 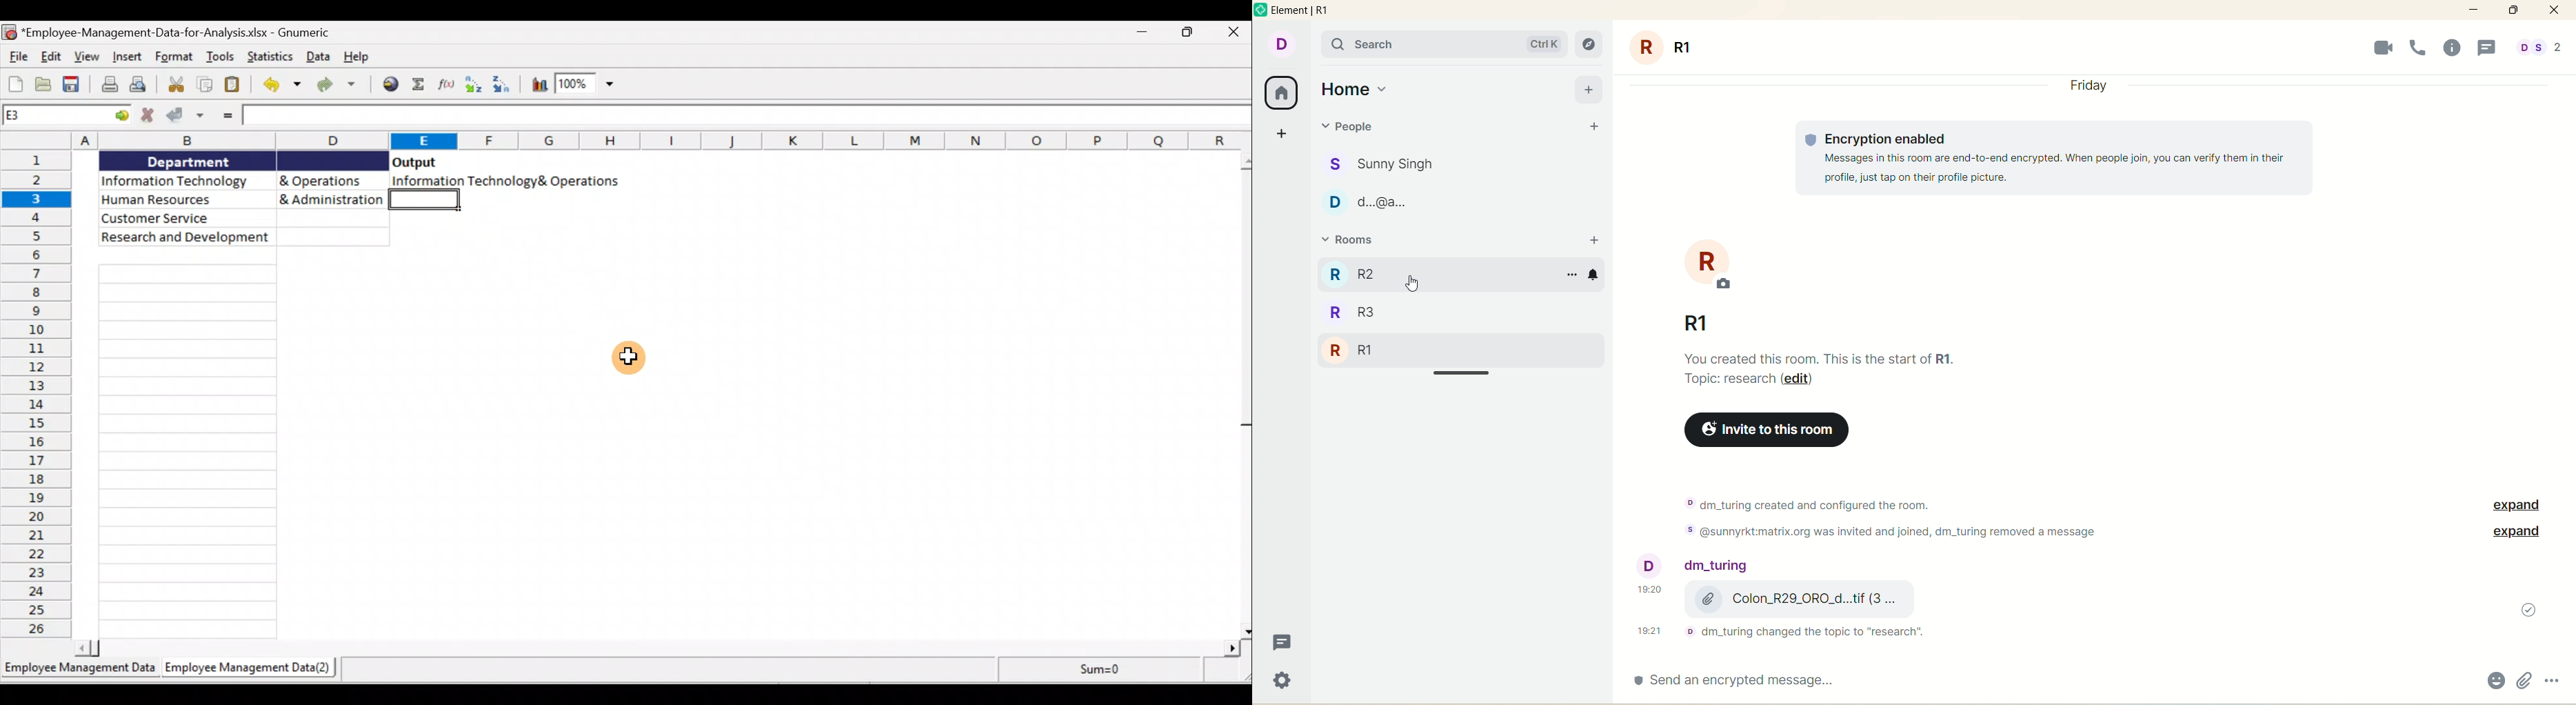 I want to click on Data, so click(x=244, y=199).